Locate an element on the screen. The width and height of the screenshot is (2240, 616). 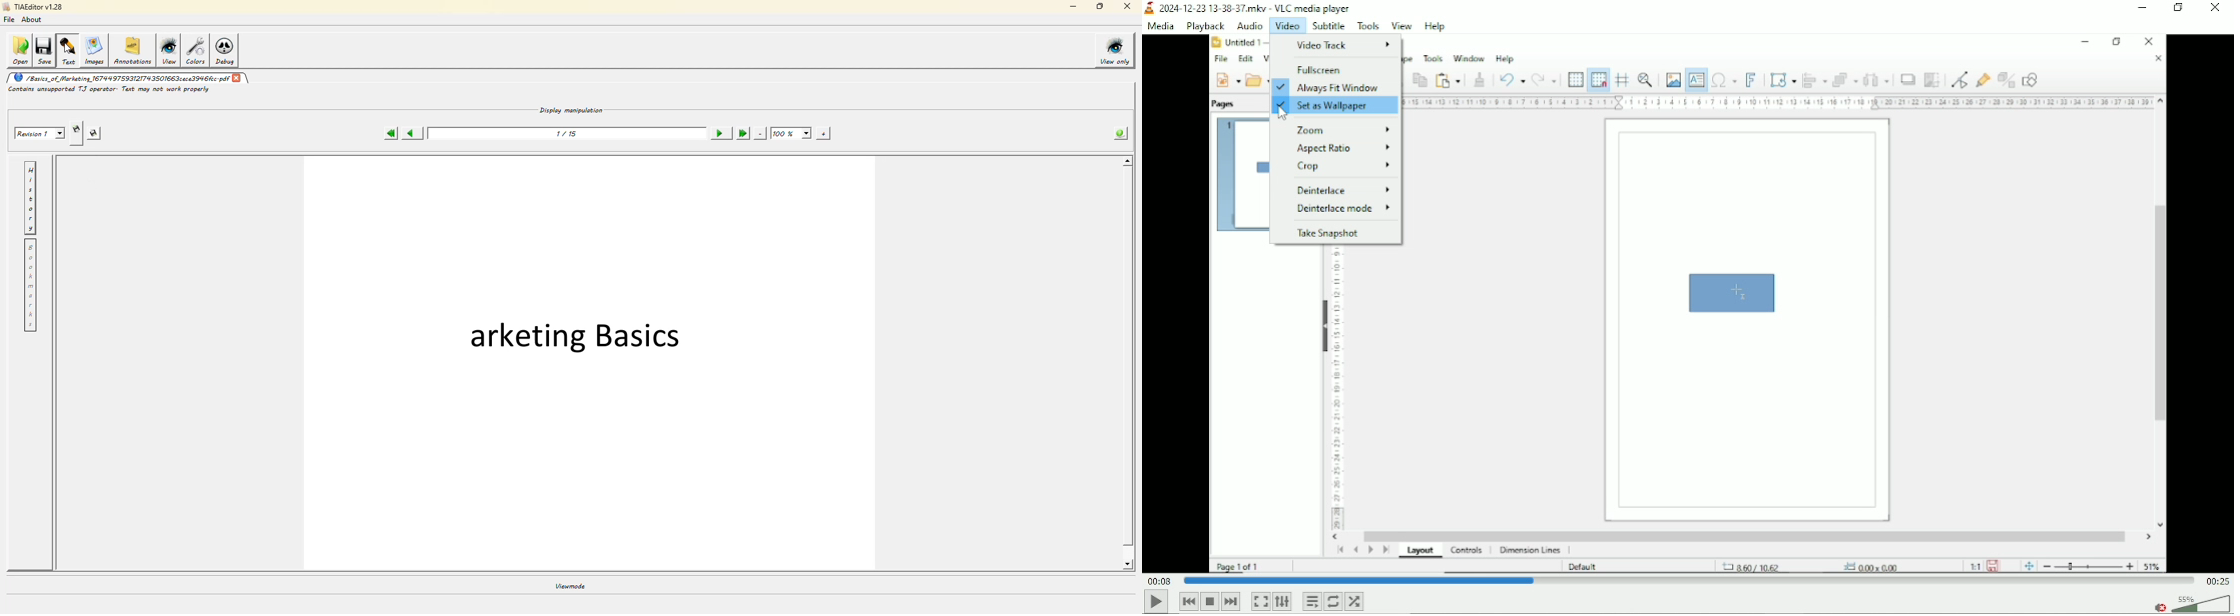
Previous is located at coordinates (1188, 601).